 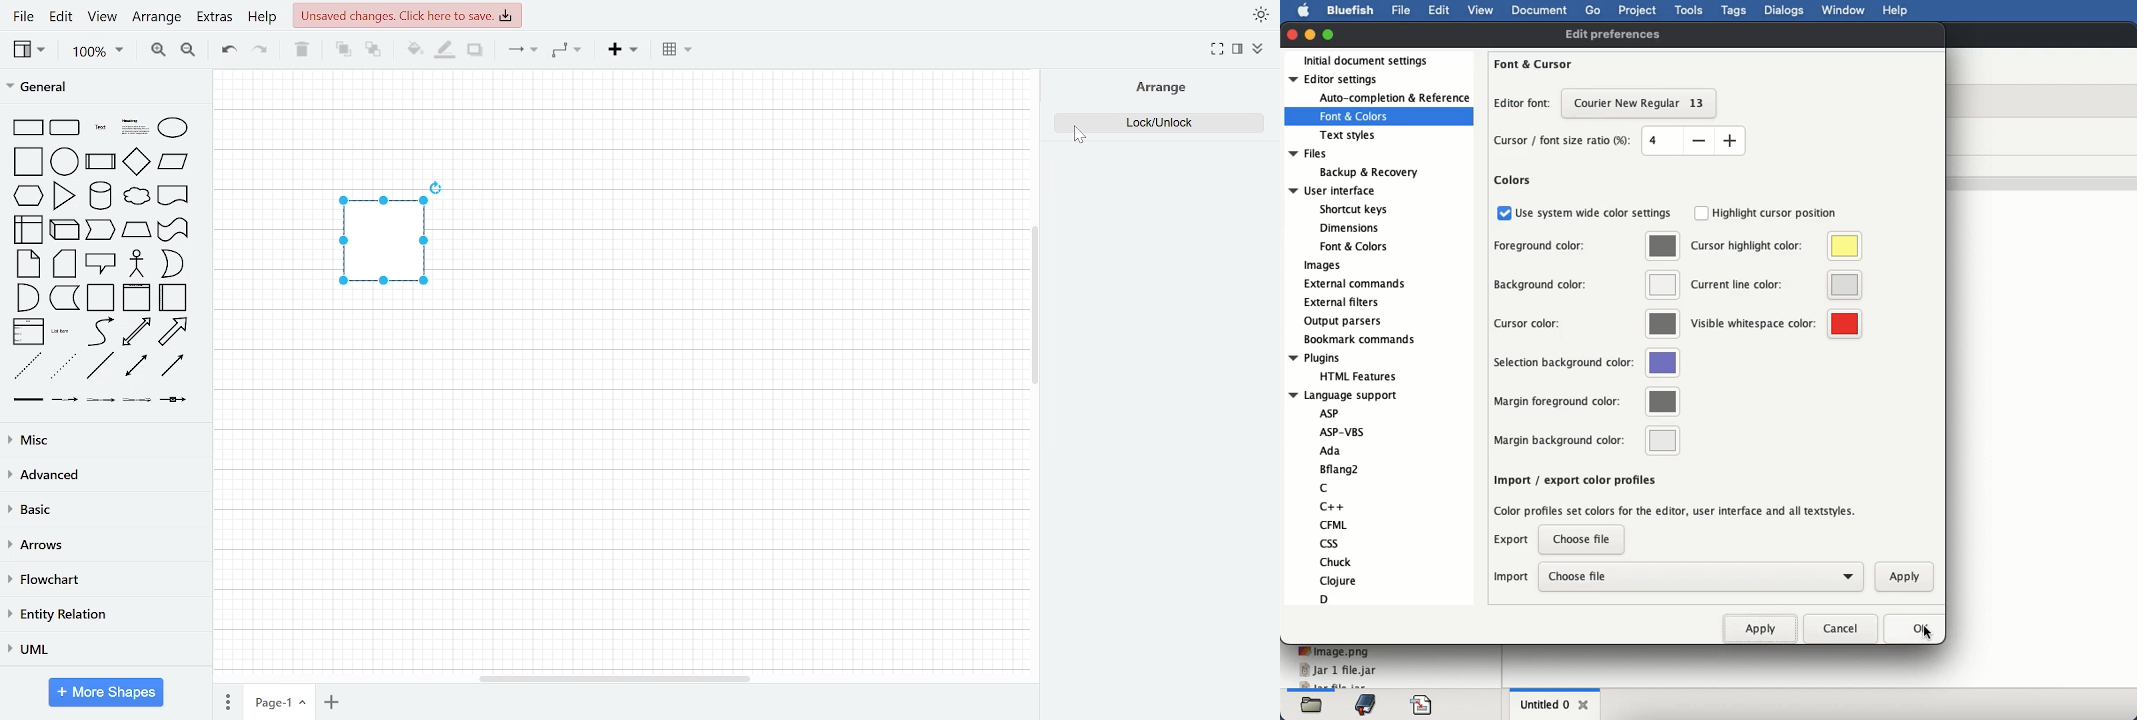 What do you see at coordinates (1293, 35) in the screenshot?
I see `close` at bounding box center [1293, 35].